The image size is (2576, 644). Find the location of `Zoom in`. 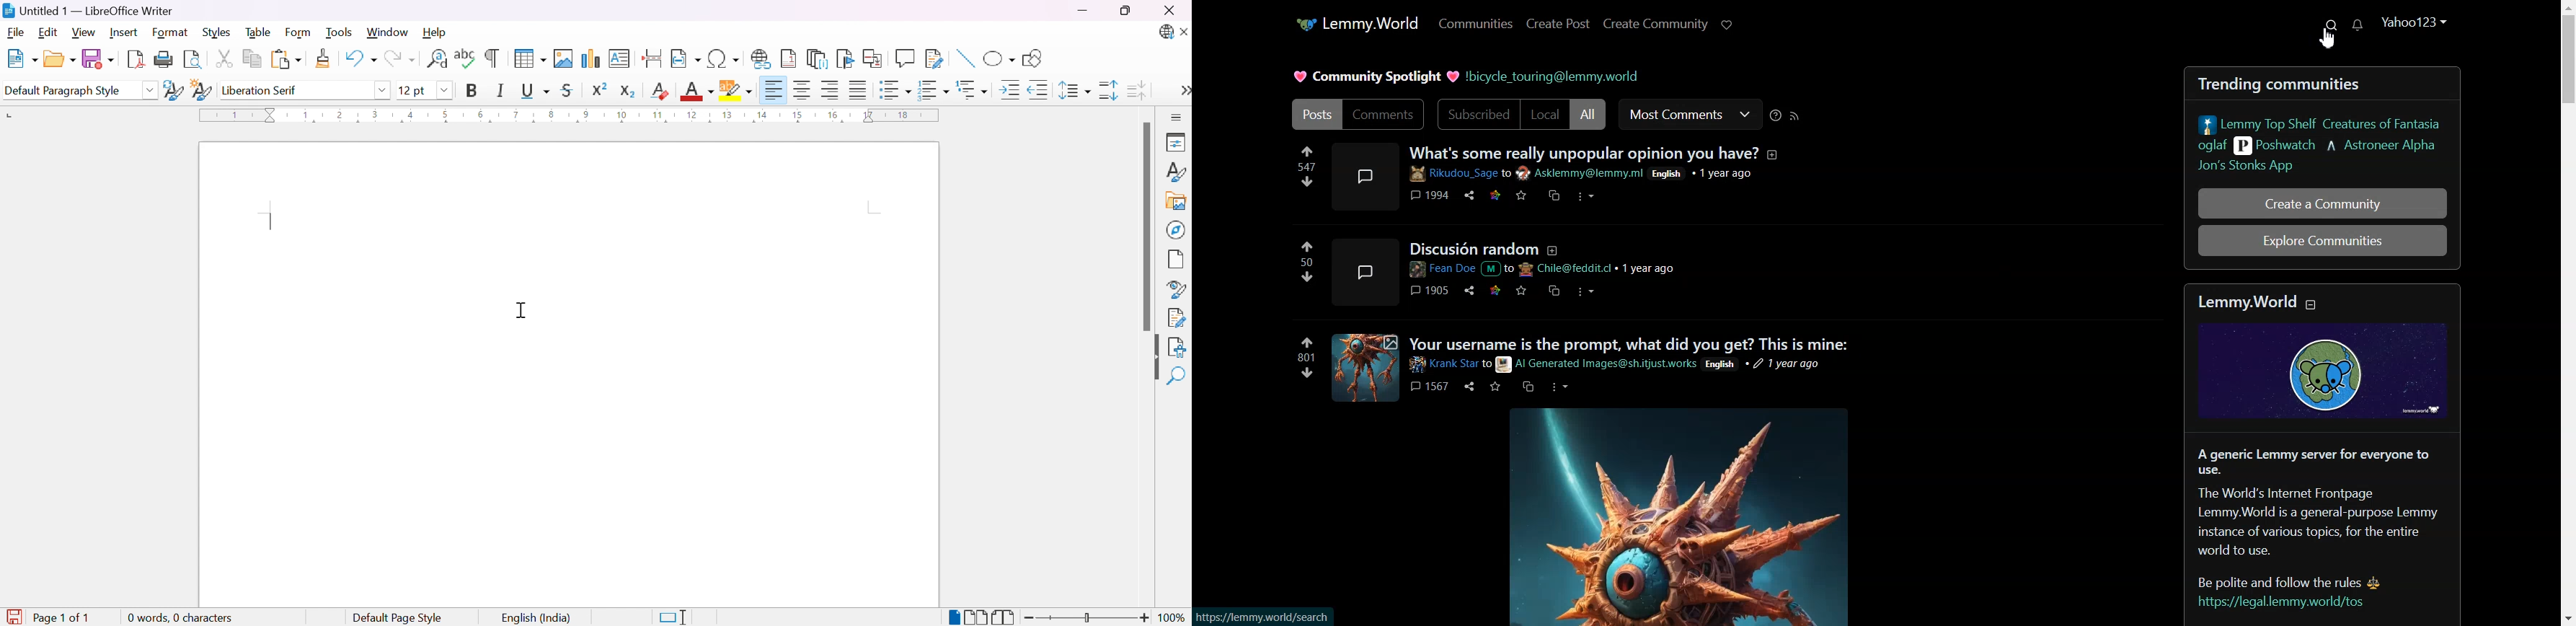

Zoom in is located at coordinates (1144, 619).